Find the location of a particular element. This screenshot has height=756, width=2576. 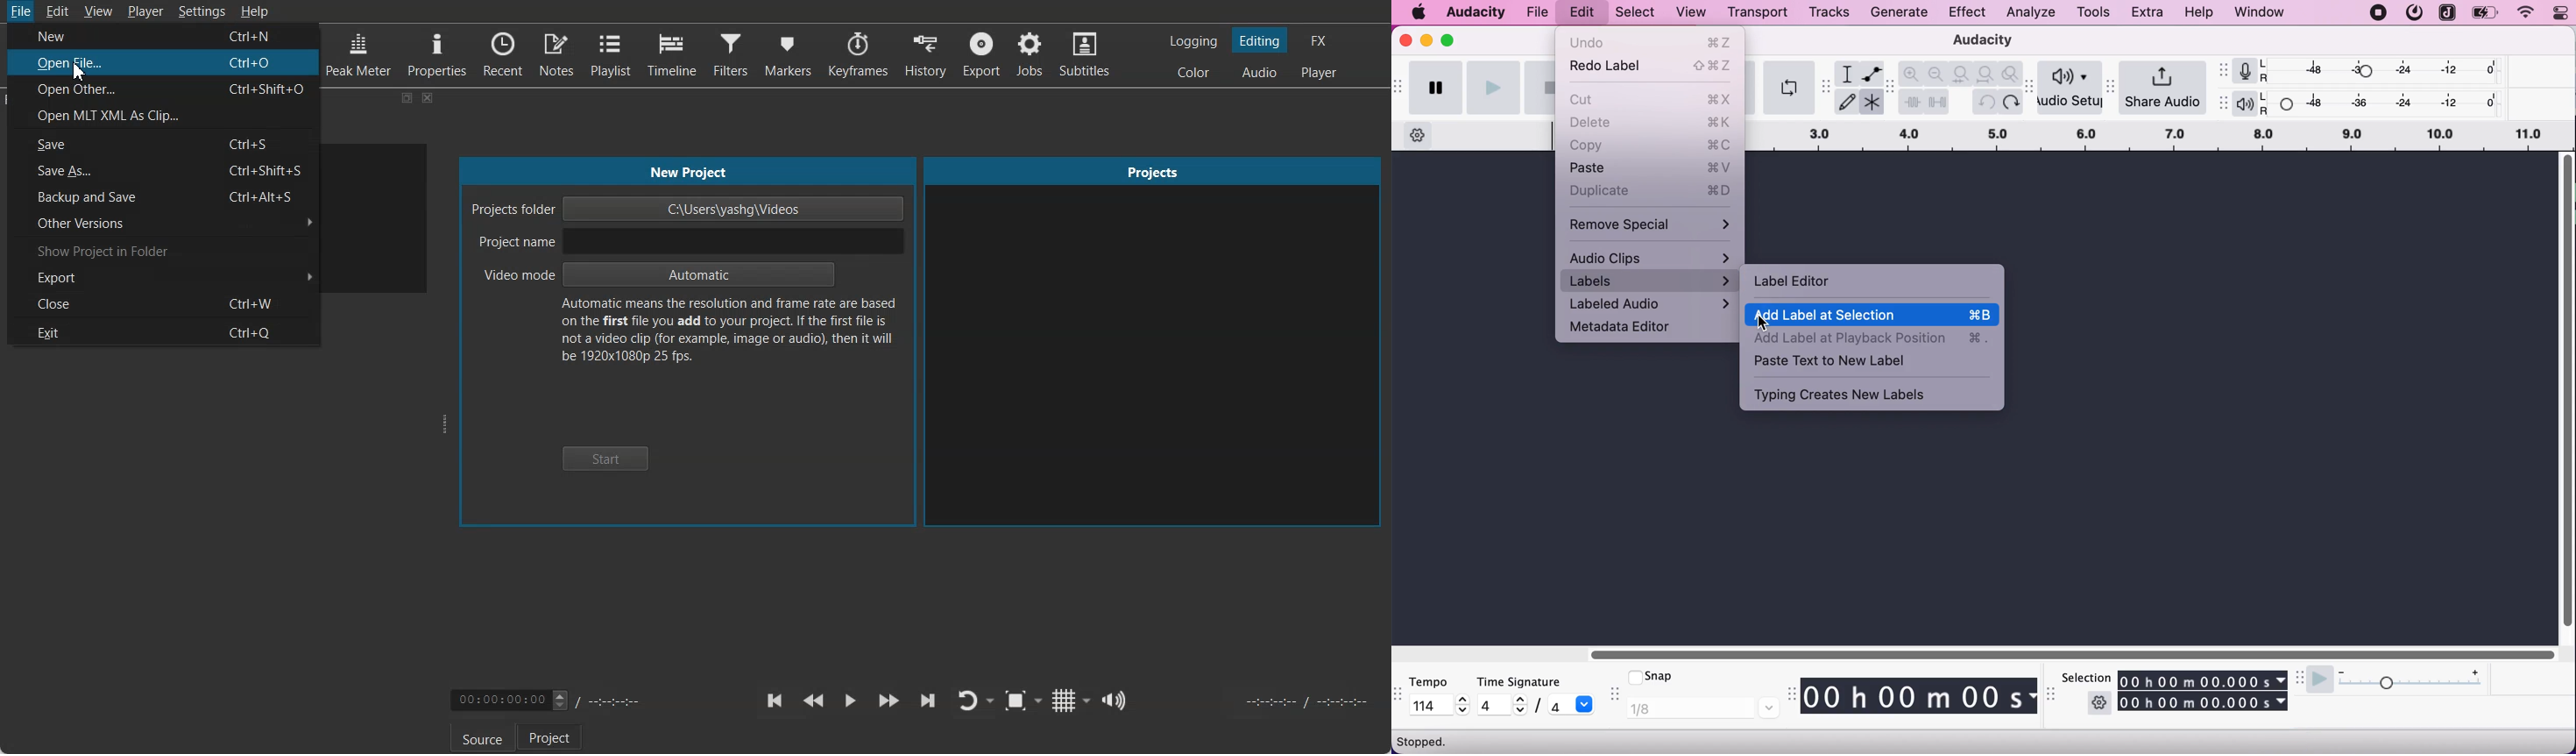

1/8 is located at coordinates (1703, 709).